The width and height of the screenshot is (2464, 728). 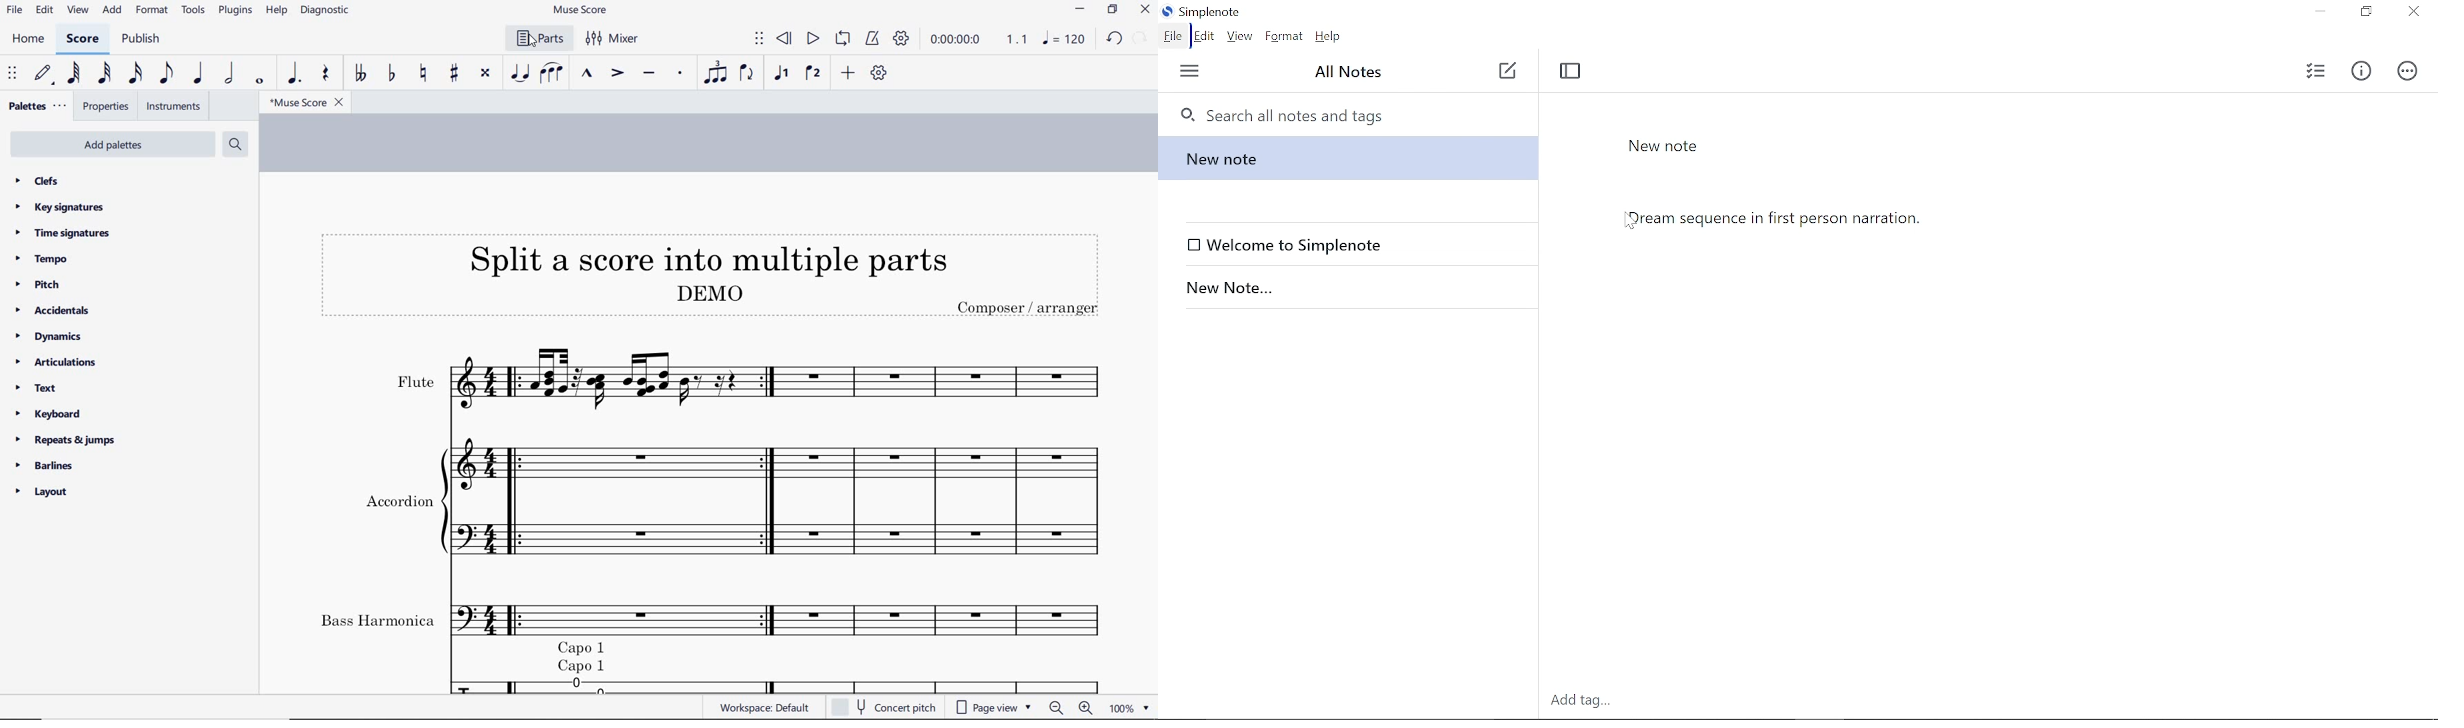 I want to click on Search all notes and tags, so click(x=1344, y=113).